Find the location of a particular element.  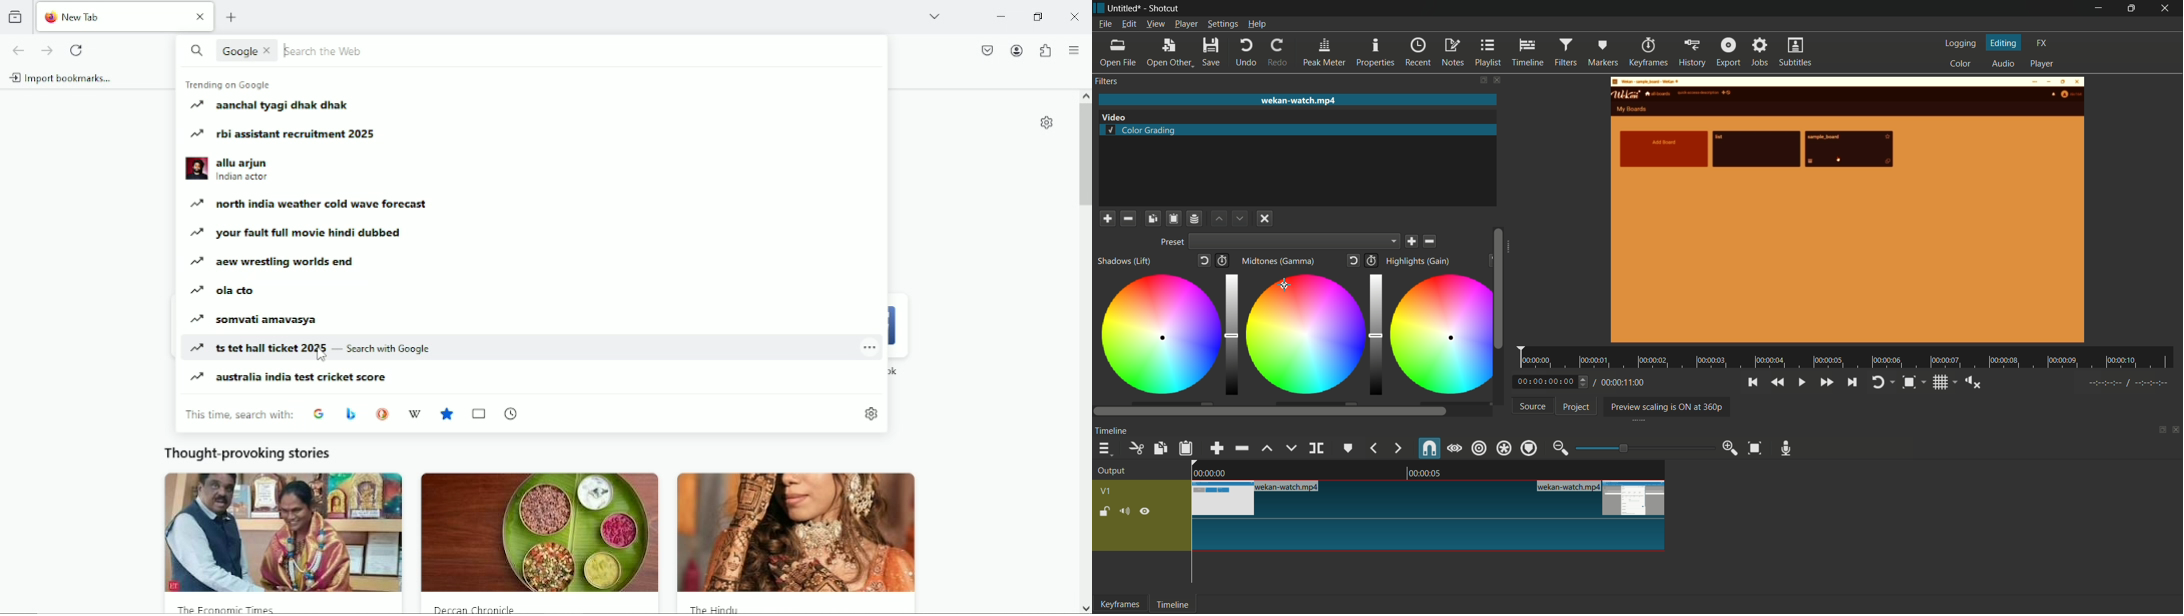

color adjustment is located at coordinates (1159, 336).